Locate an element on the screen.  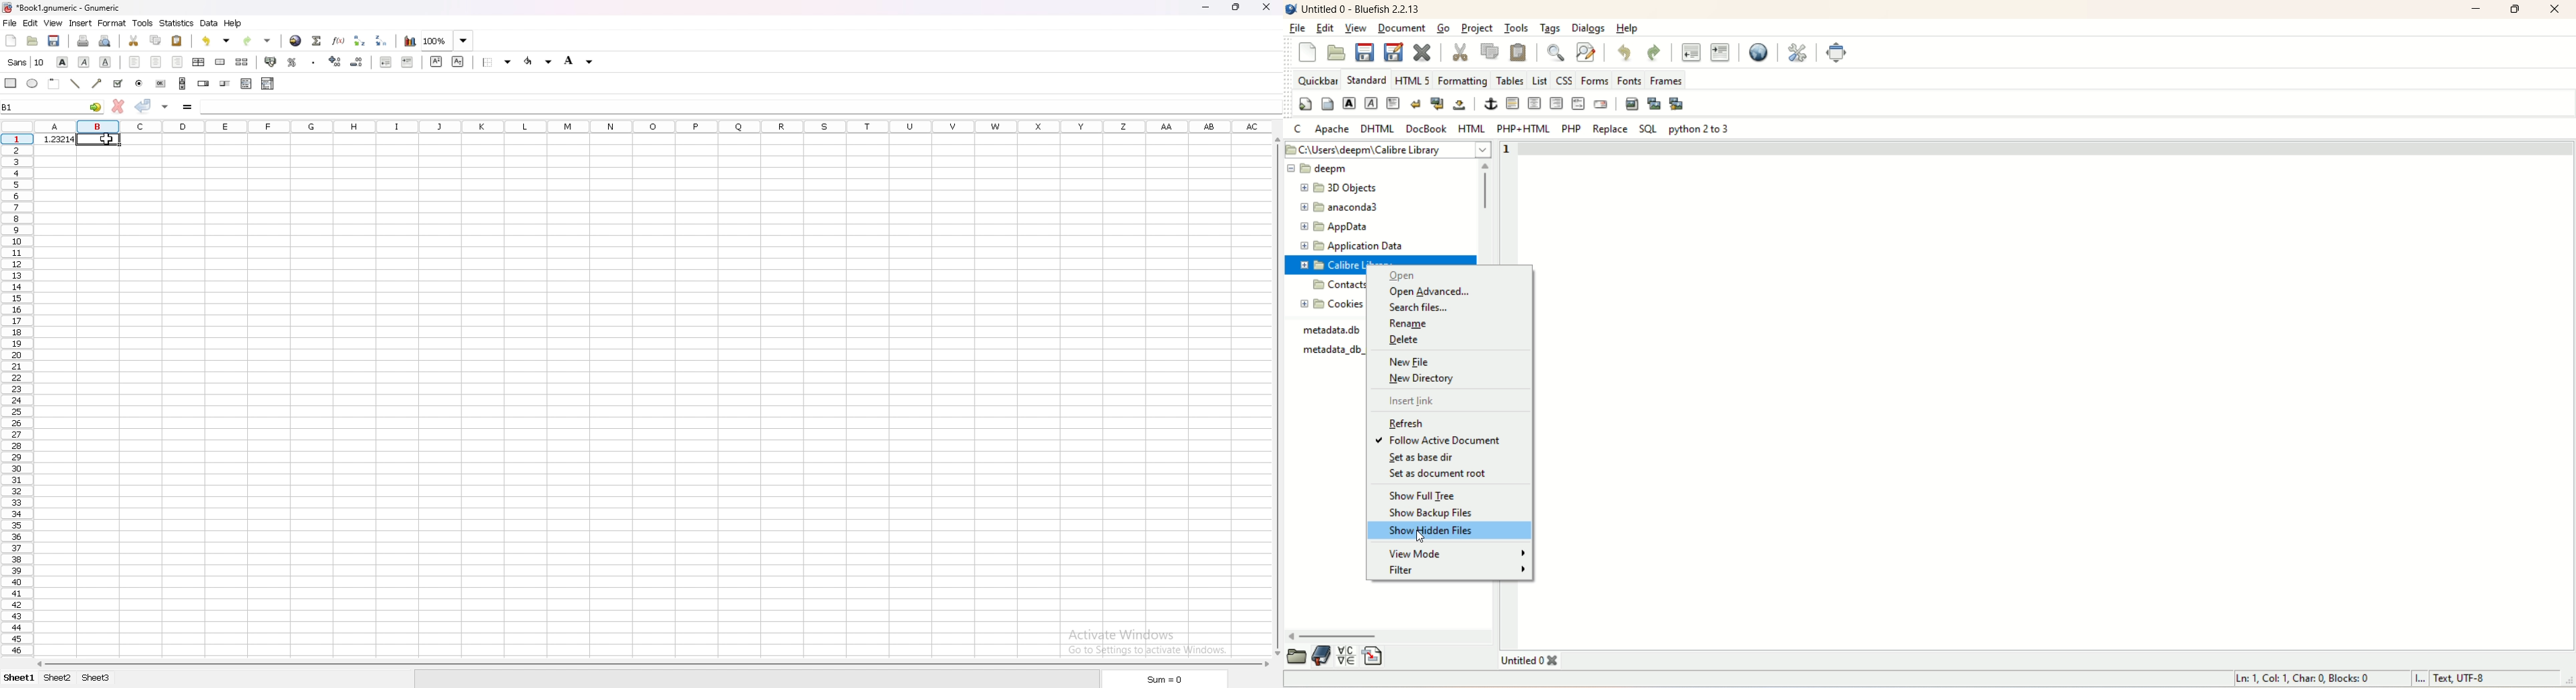
line is located at coordinates (75, 83).